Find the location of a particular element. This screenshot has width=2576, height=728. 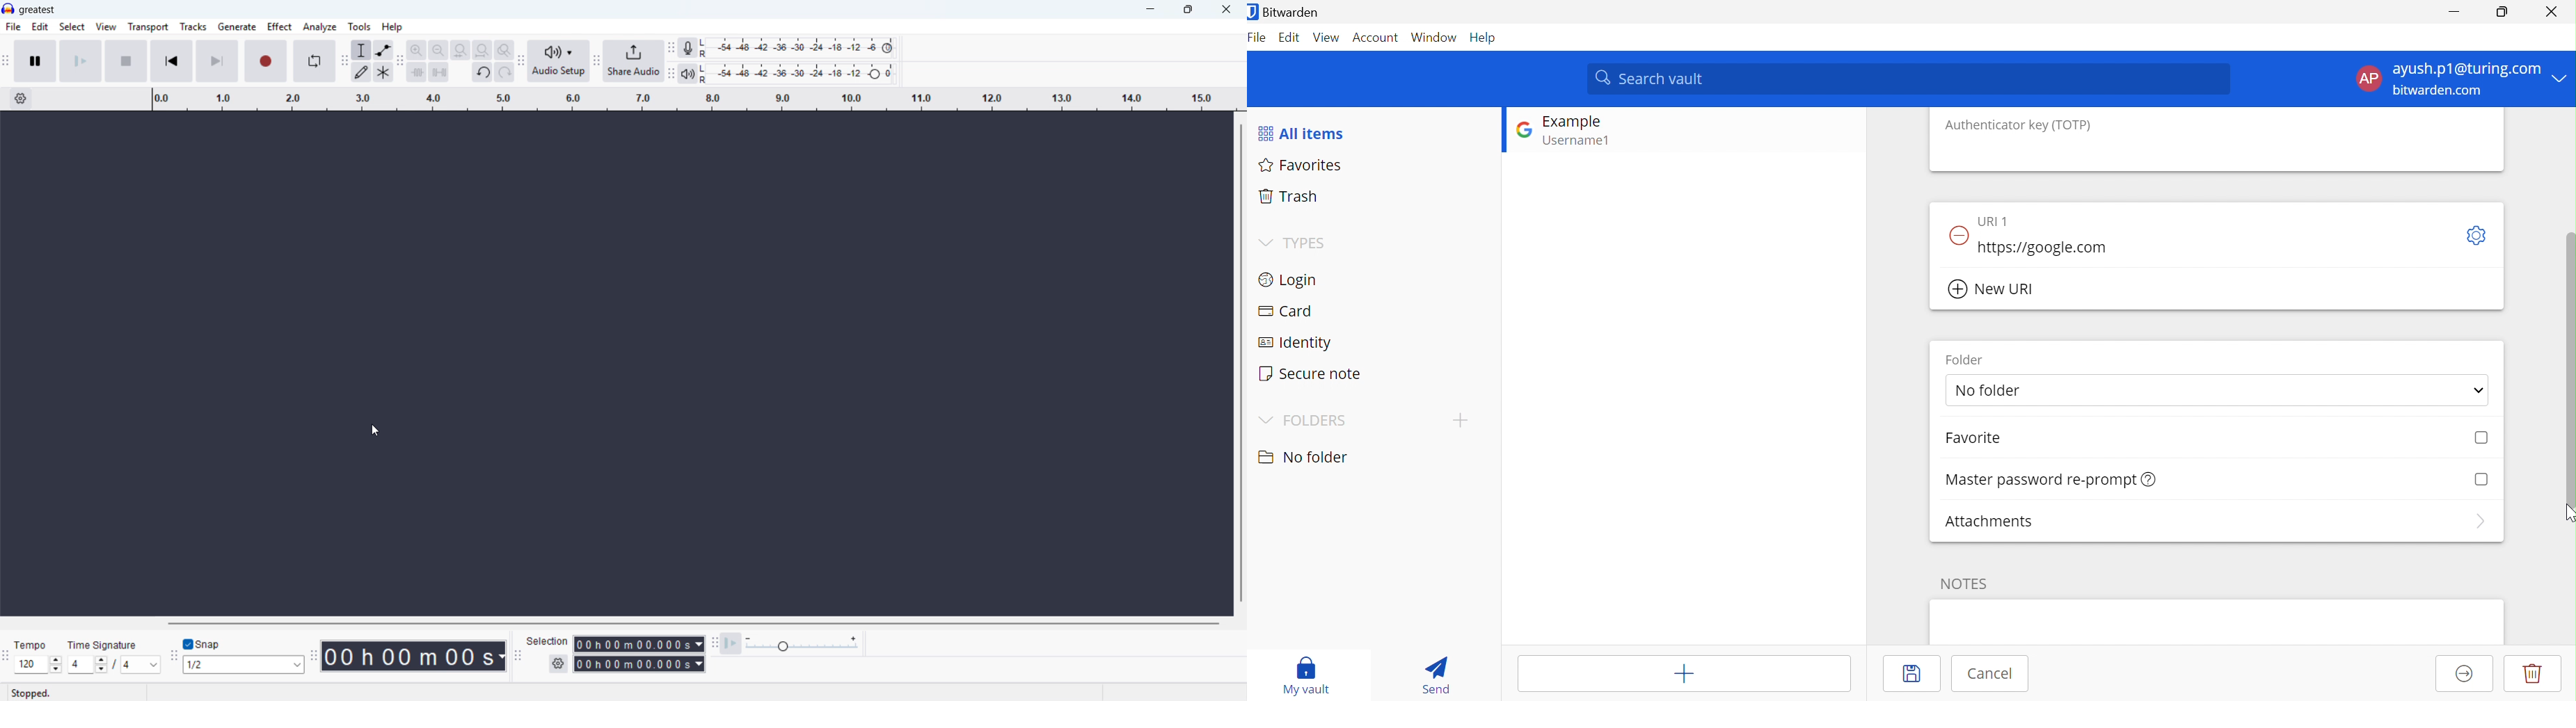

Envelope tool  is located at coordinates (384, 50).